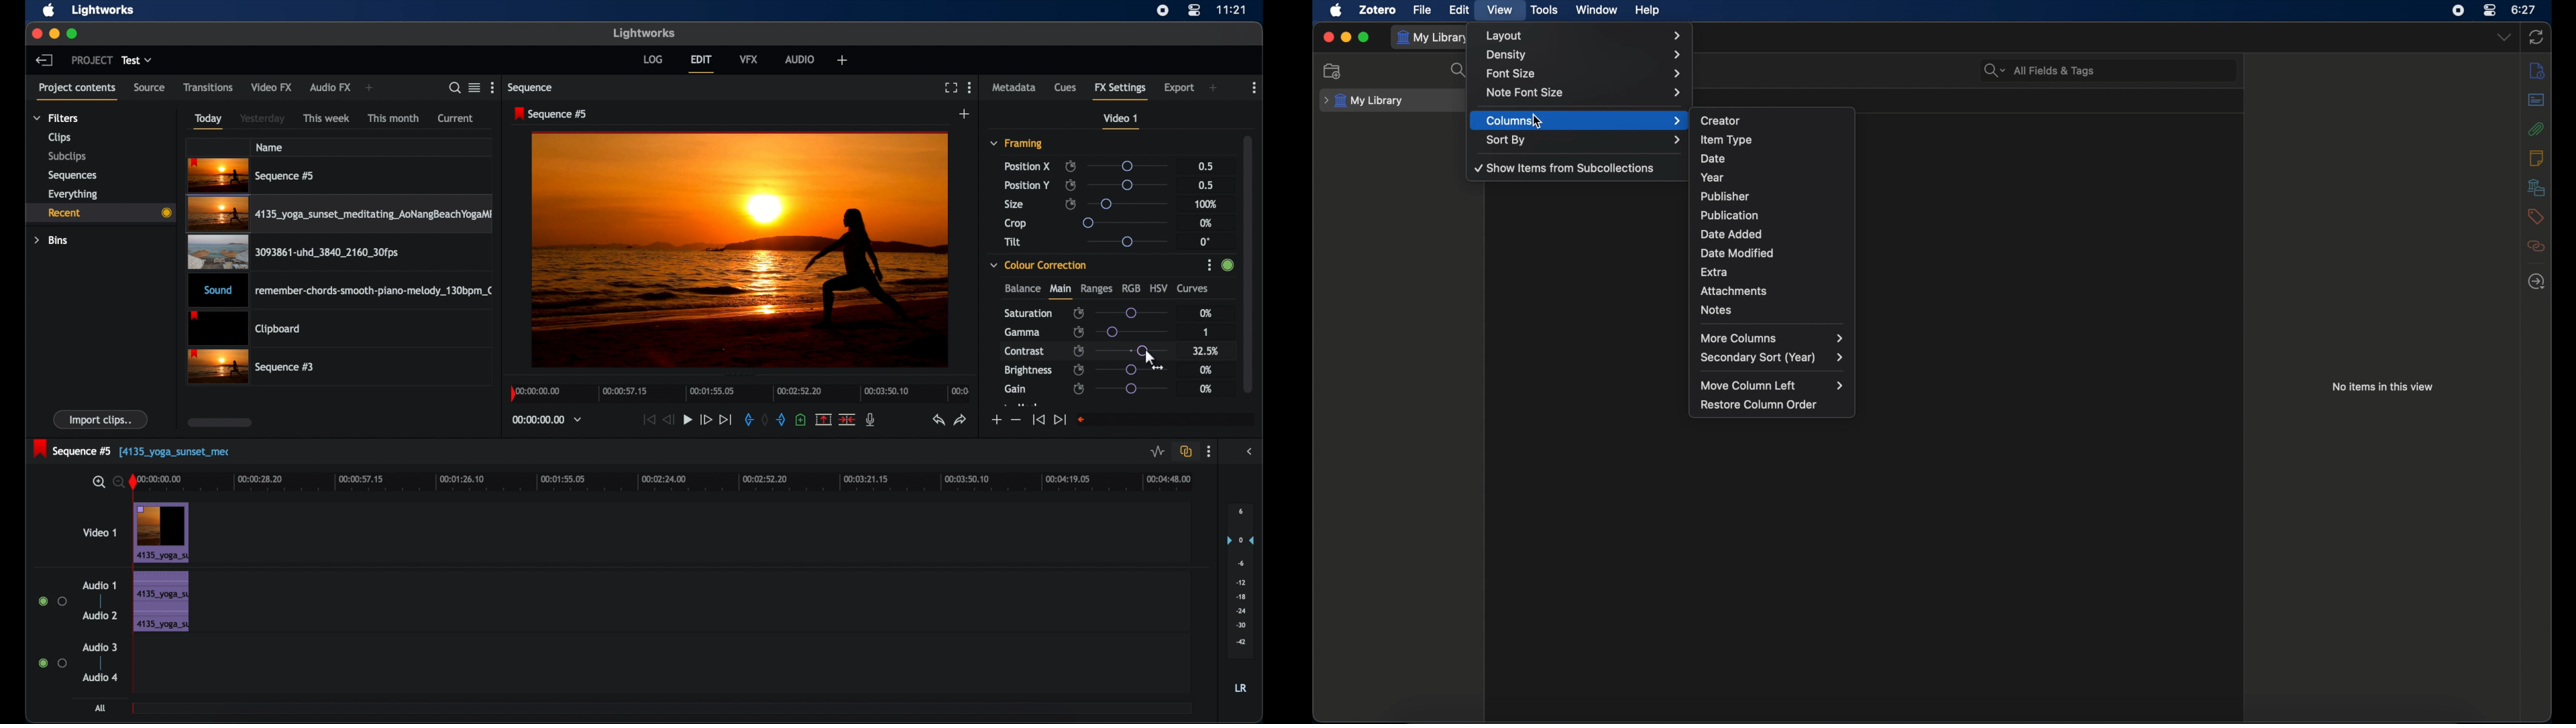 The image size is (2576, 728). I want to click on note font size, so click(1585, 92).